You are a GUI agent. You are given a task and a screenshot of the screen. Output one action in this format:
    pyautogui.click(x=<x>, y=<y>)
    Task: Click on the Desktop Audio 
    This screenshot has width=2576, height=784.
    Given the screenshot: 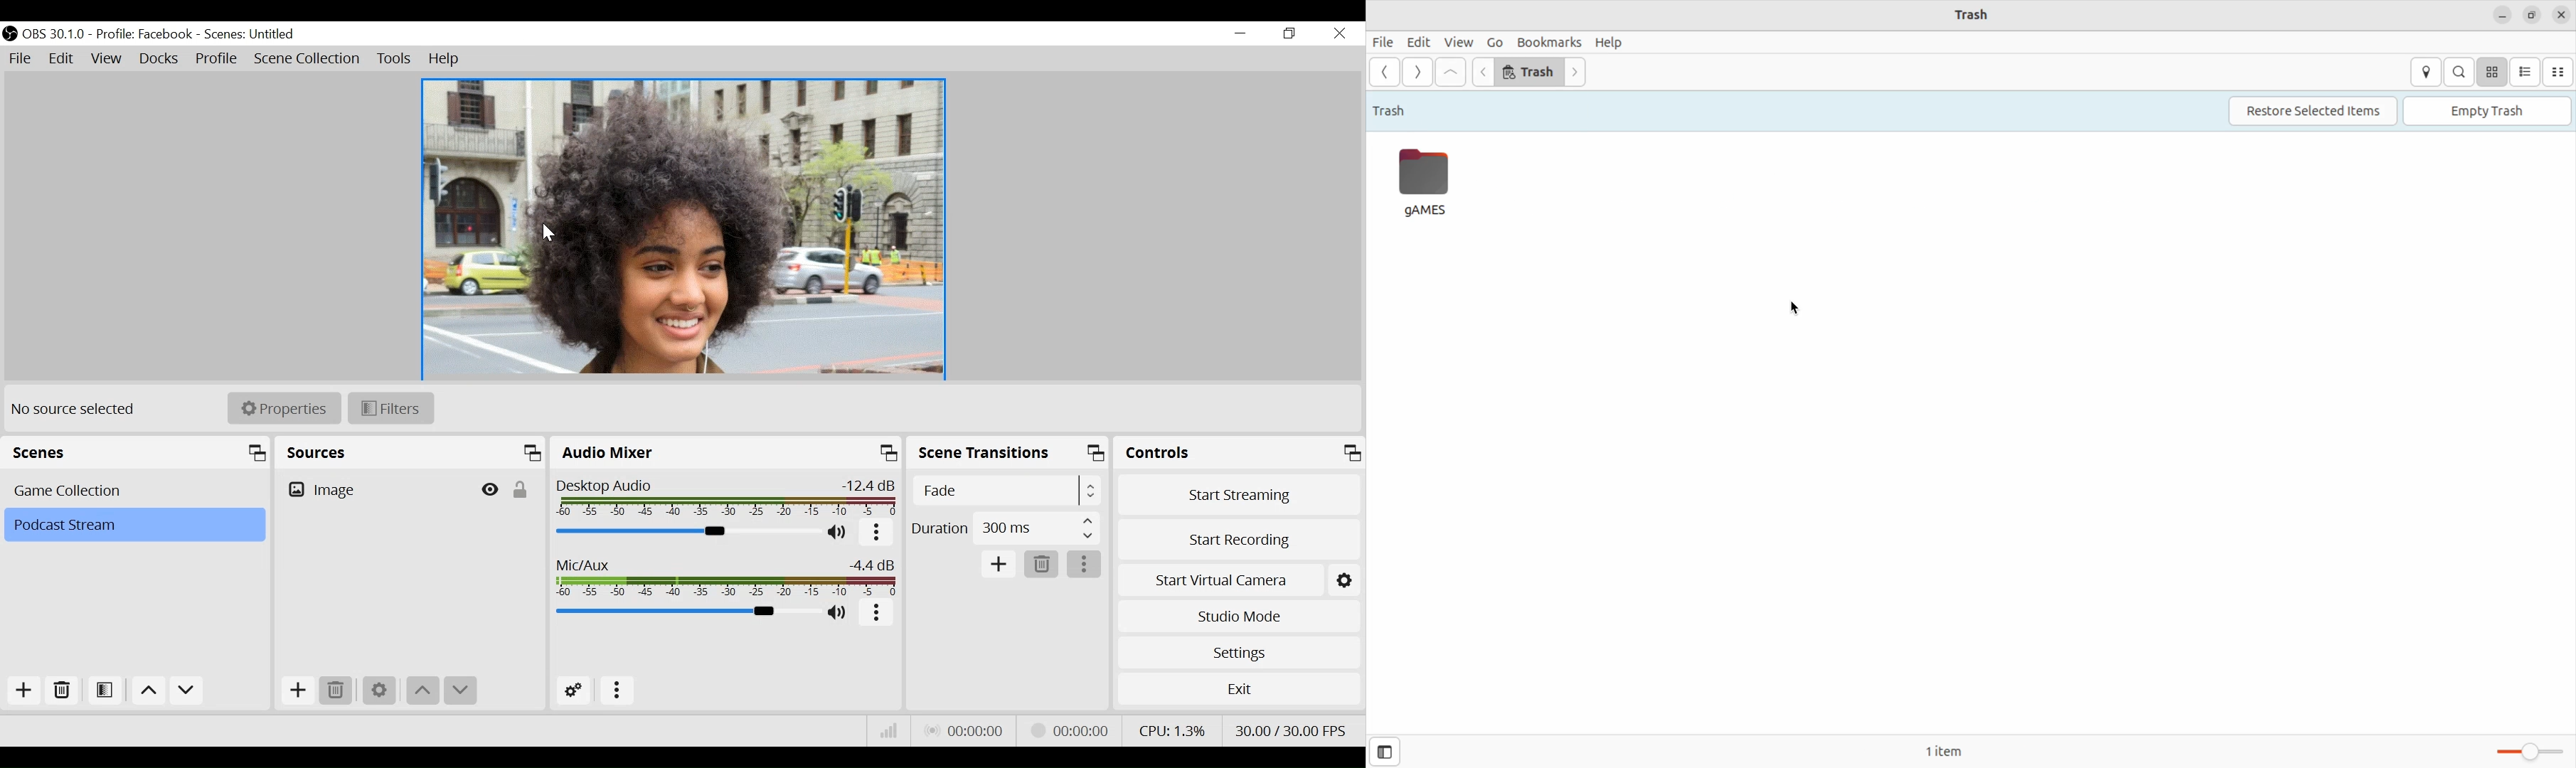 What is the action you would take?
    pyautogui.click(x=726, y=498)
    